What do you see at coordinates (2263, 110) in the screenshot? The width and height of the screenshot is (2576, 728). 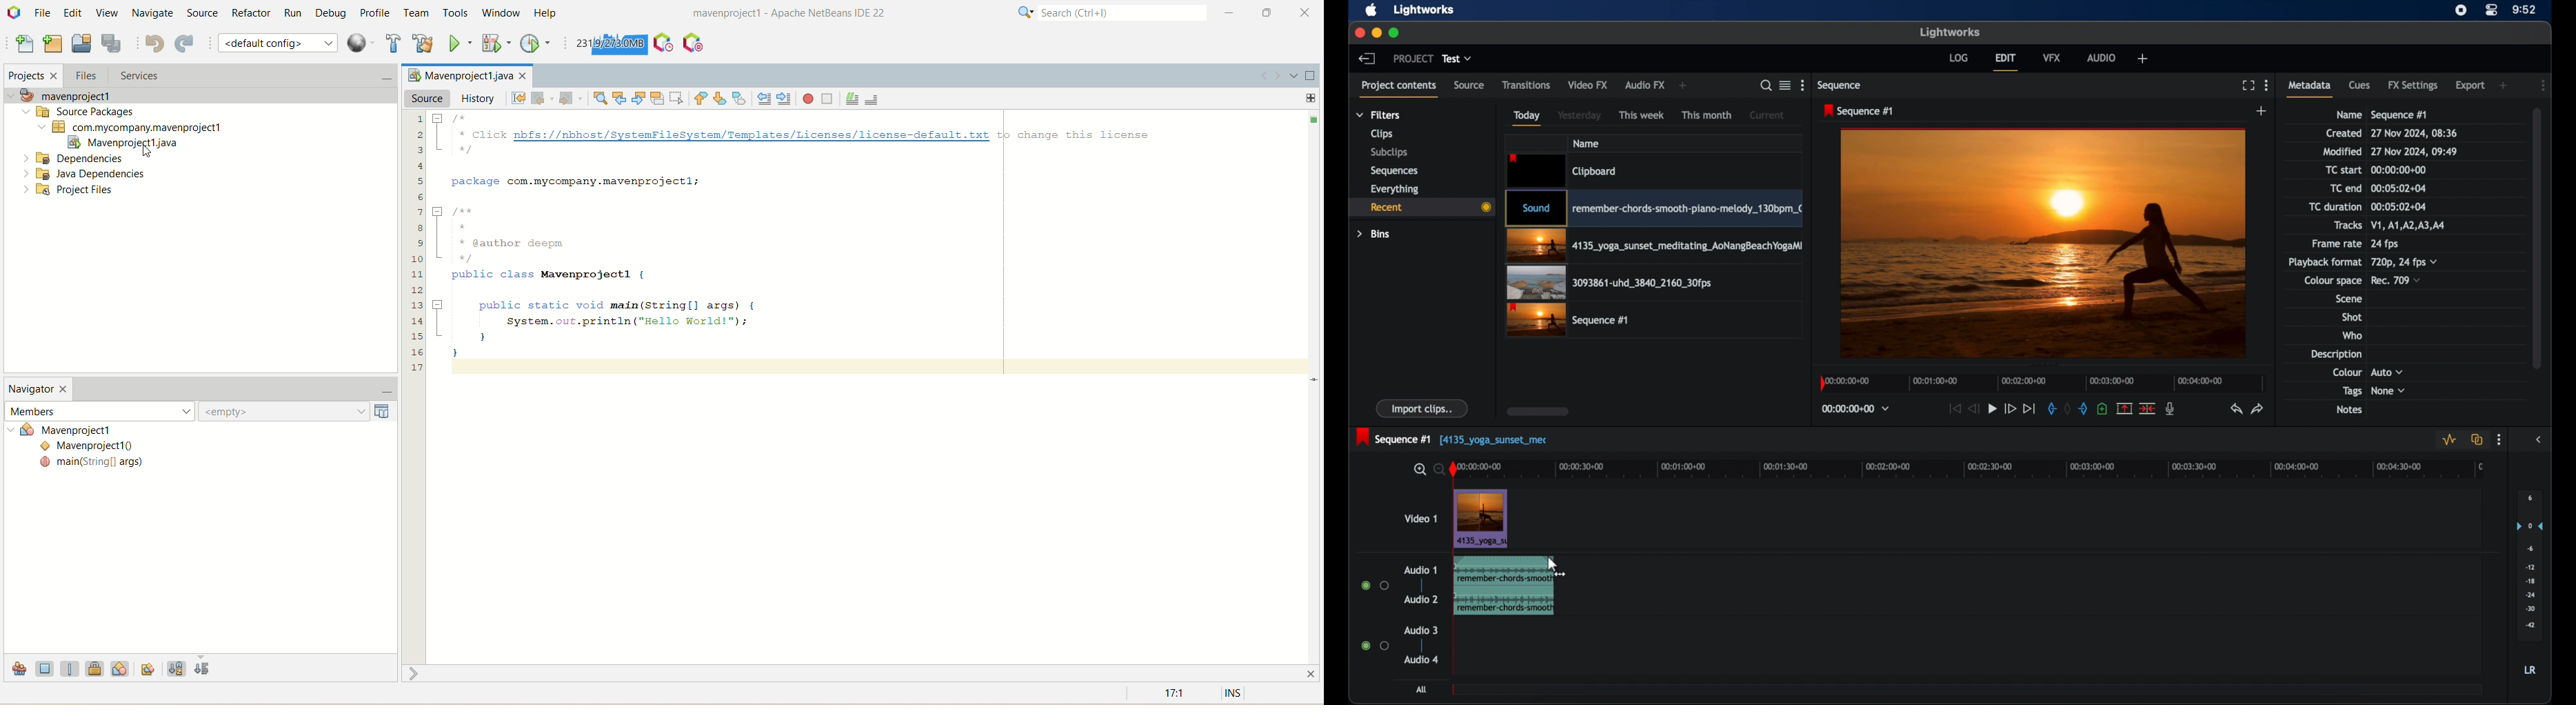 I see `add` at bounding box center [2263, 110].